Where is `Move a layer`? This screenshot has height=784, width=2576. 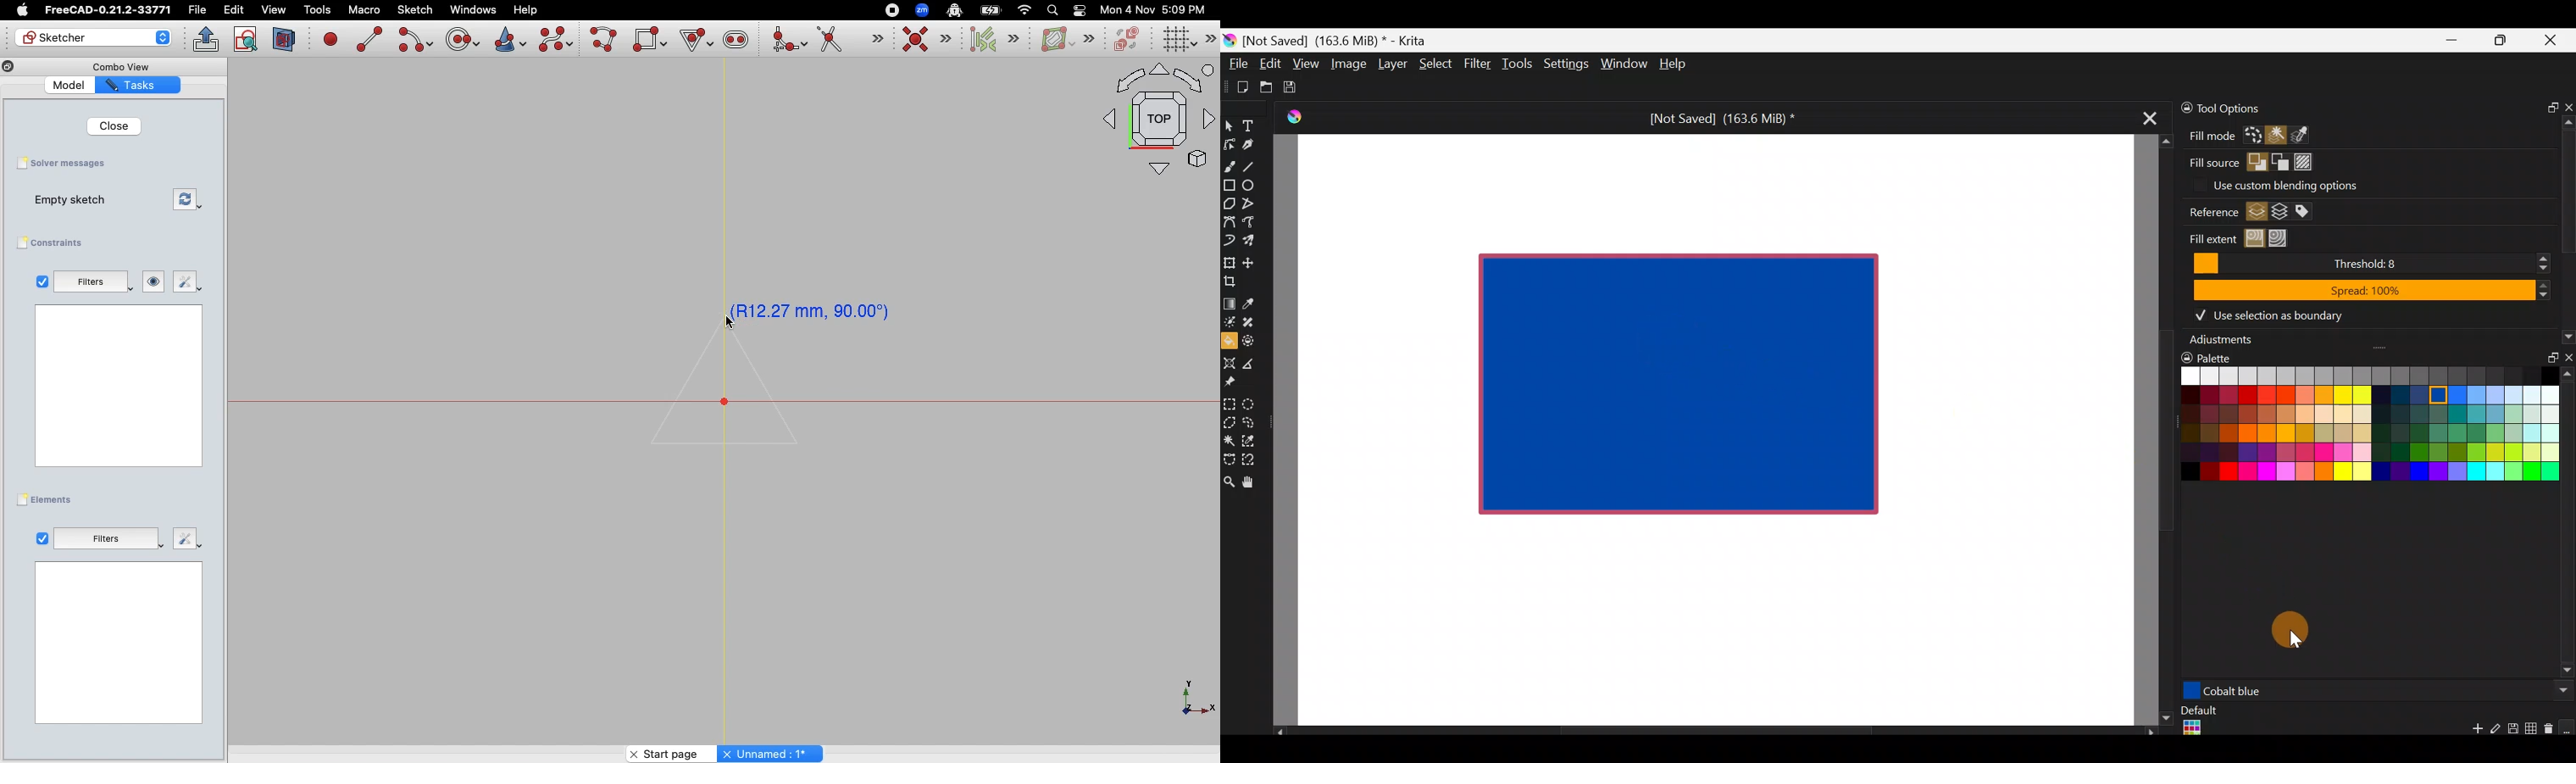 Move a layer is located at coordinates (1253, 261).